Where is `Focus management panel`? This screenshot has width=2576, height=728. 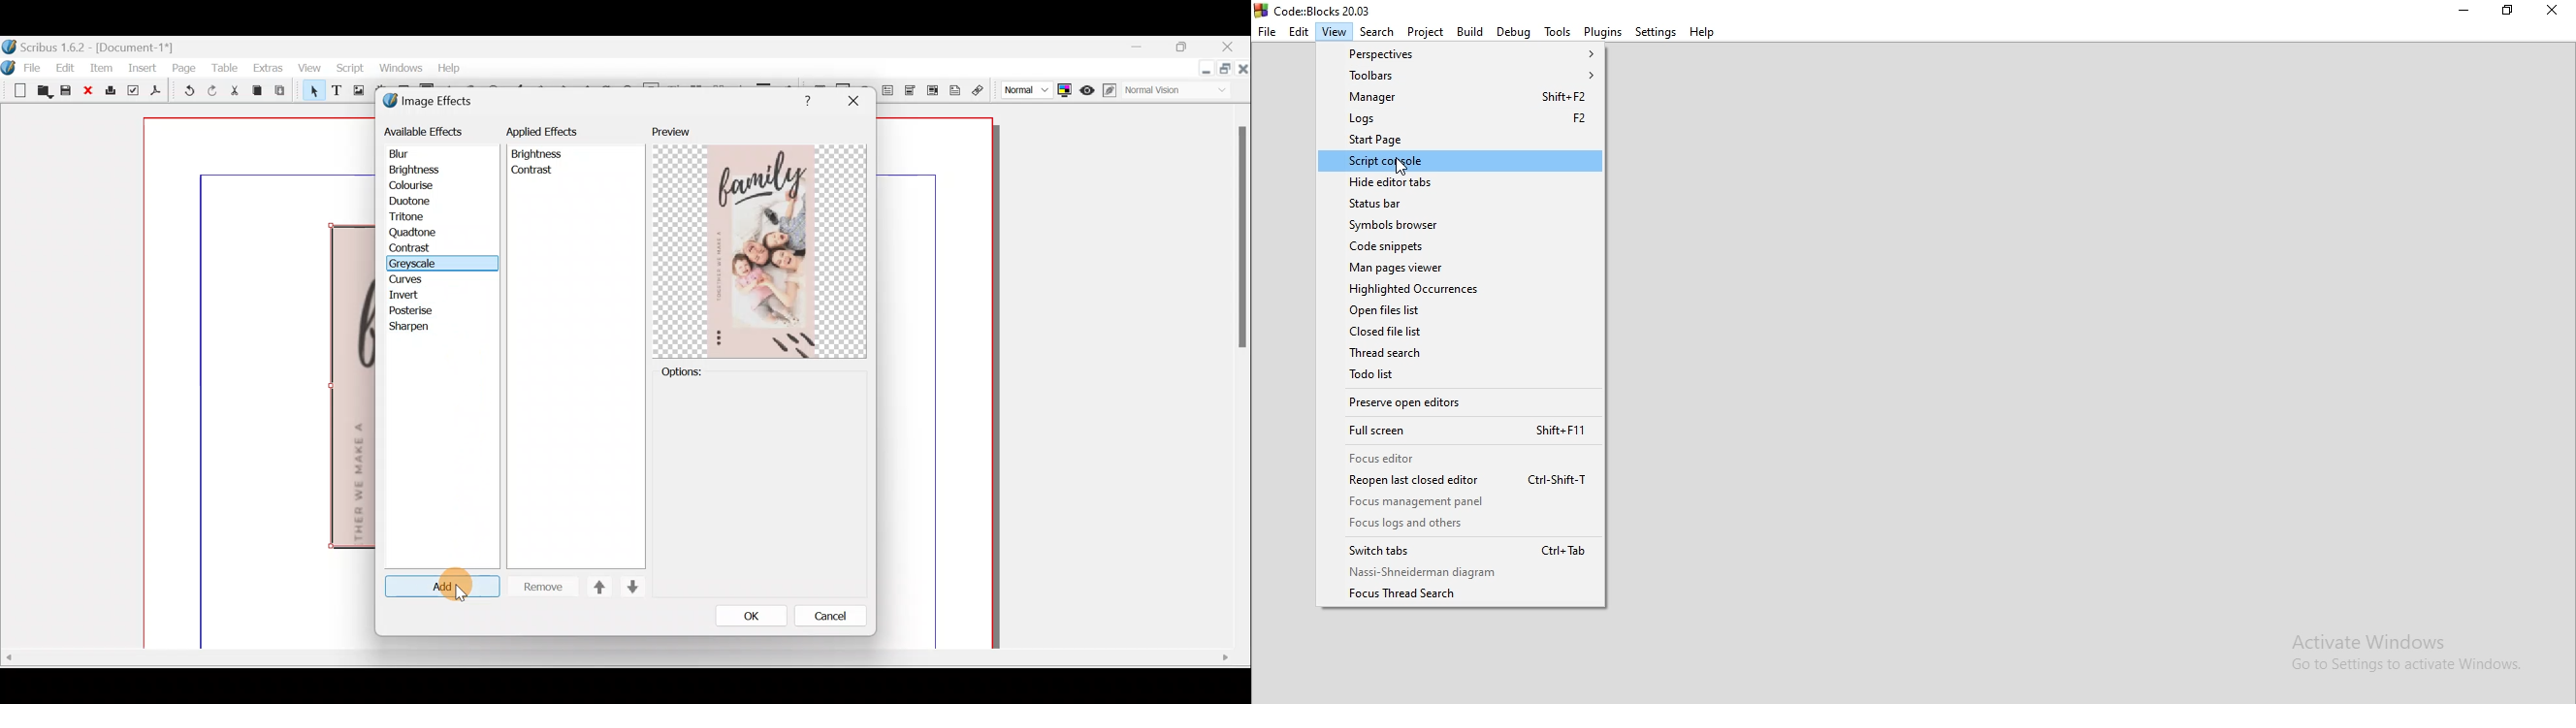 Focus management panel is located at coordinates (1462, 502).